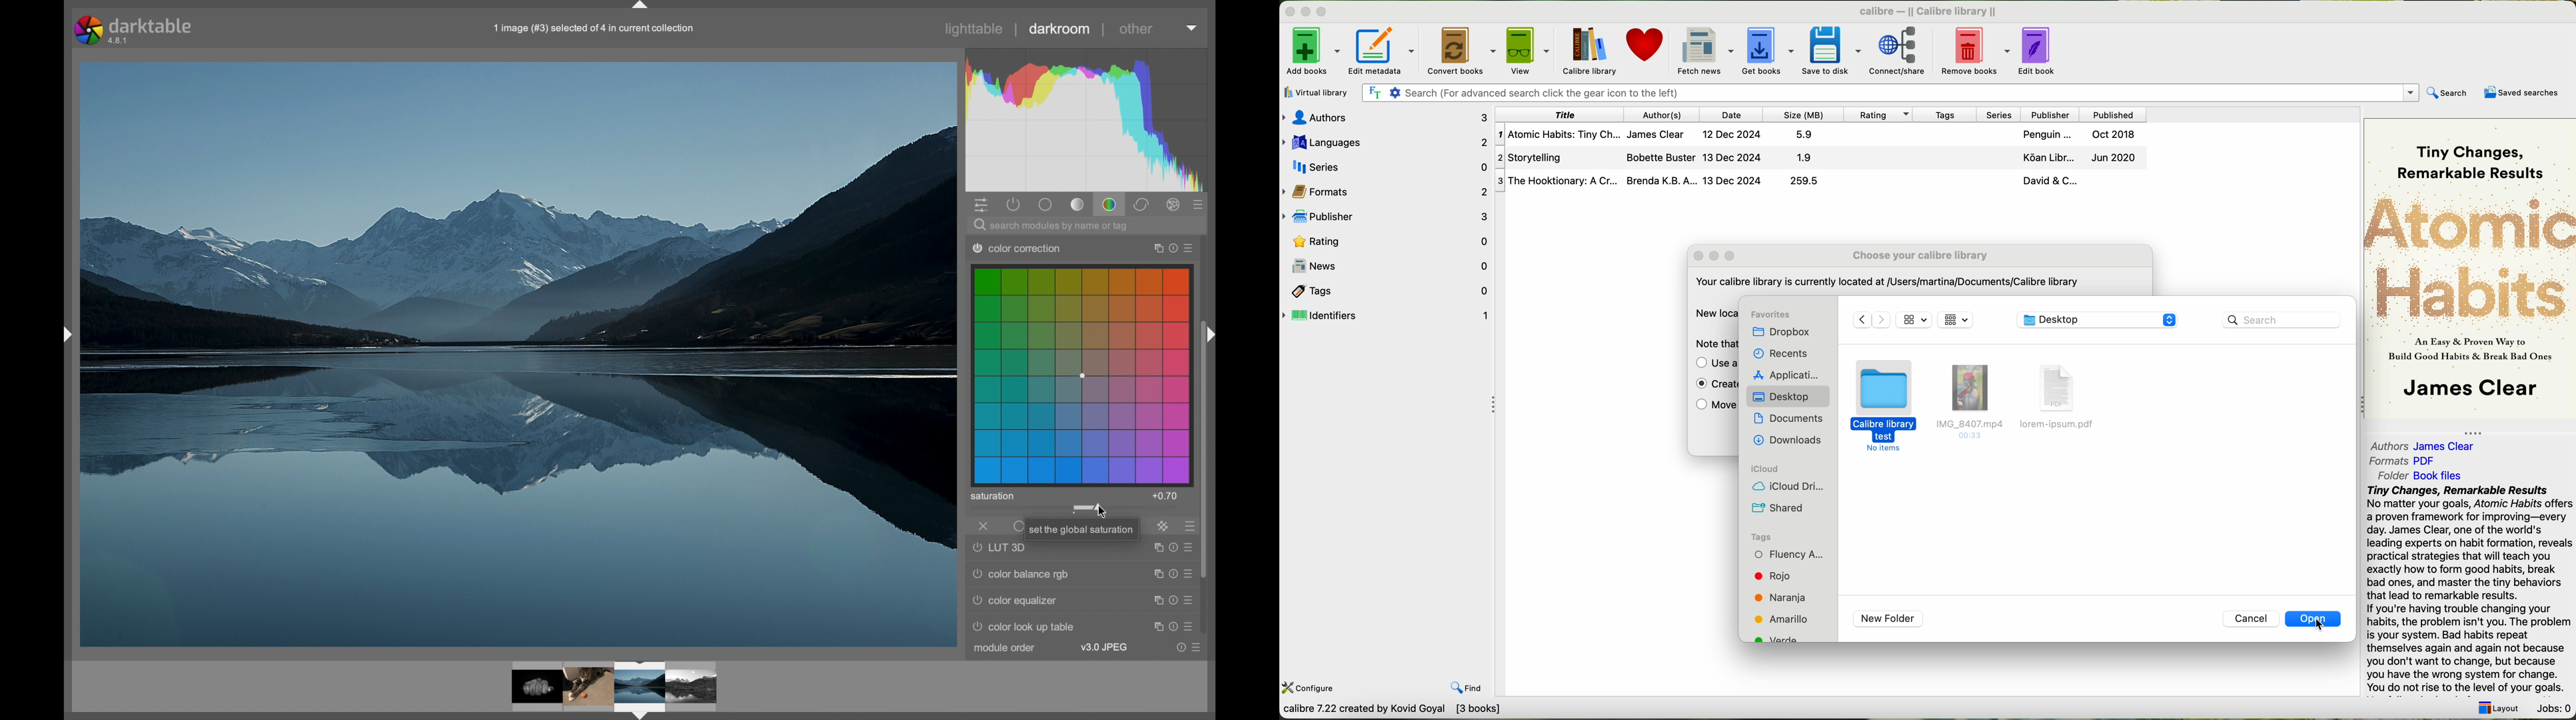 This screenshot has width=2576, height=728. Describe the element at coordinates (1821, 182) in the screenshot. I see `Third Book The Hooktionary` at that location.